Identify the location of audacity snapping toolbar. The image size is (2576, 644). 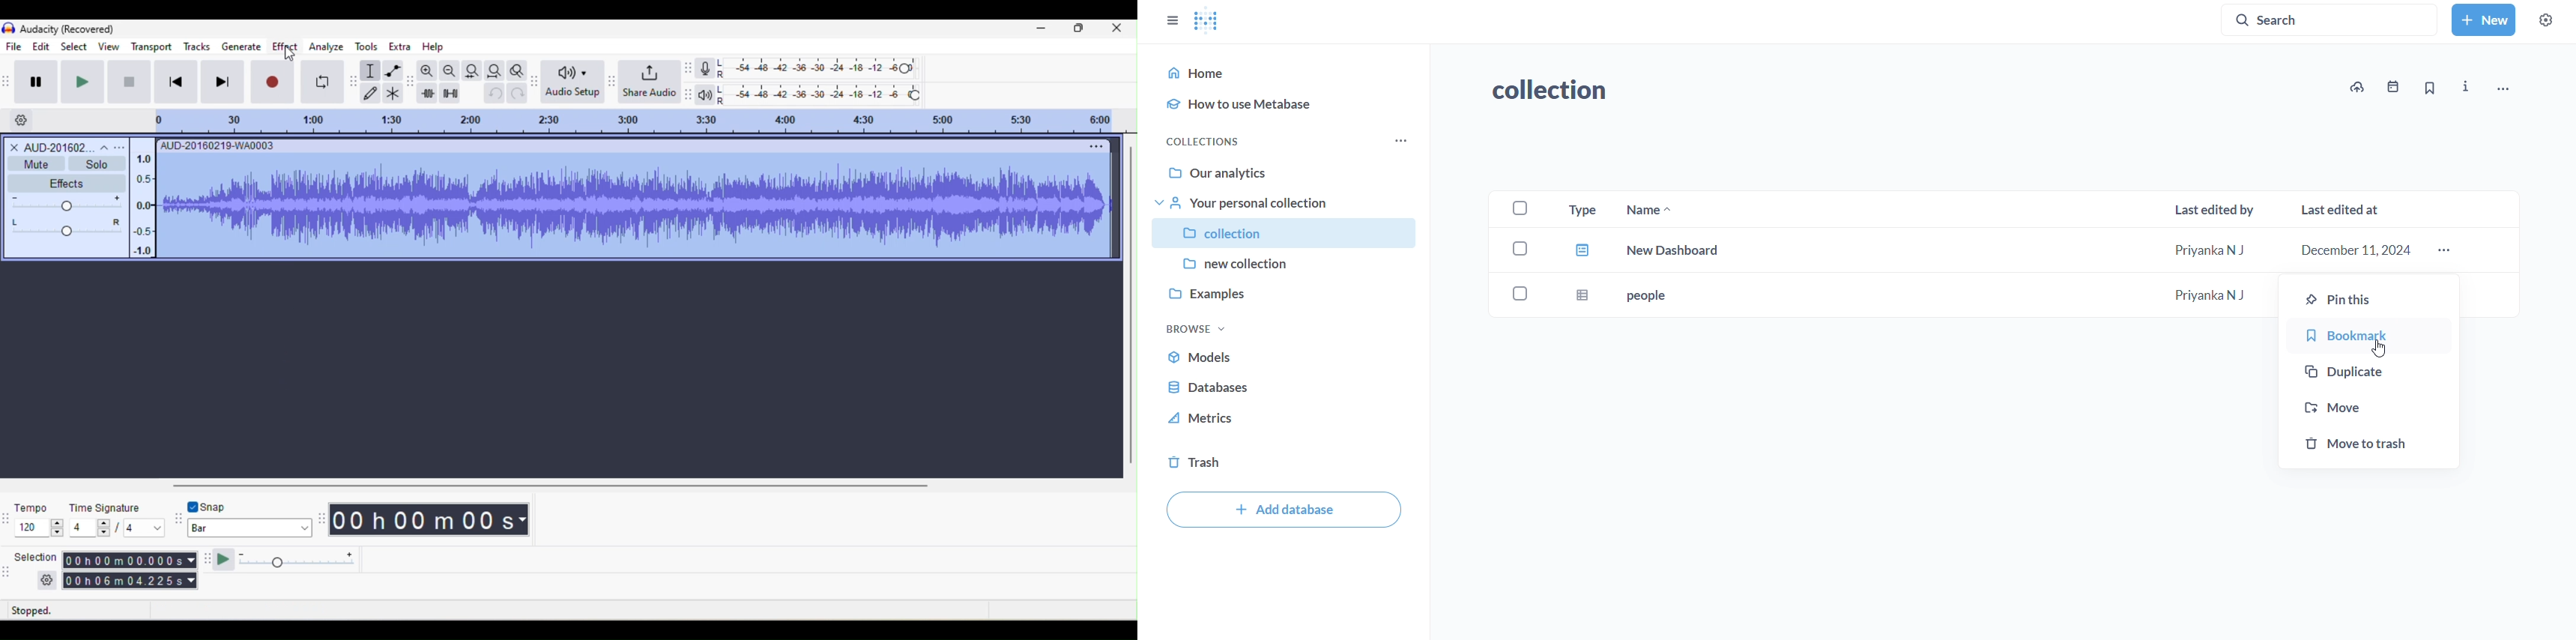
(177, 520).